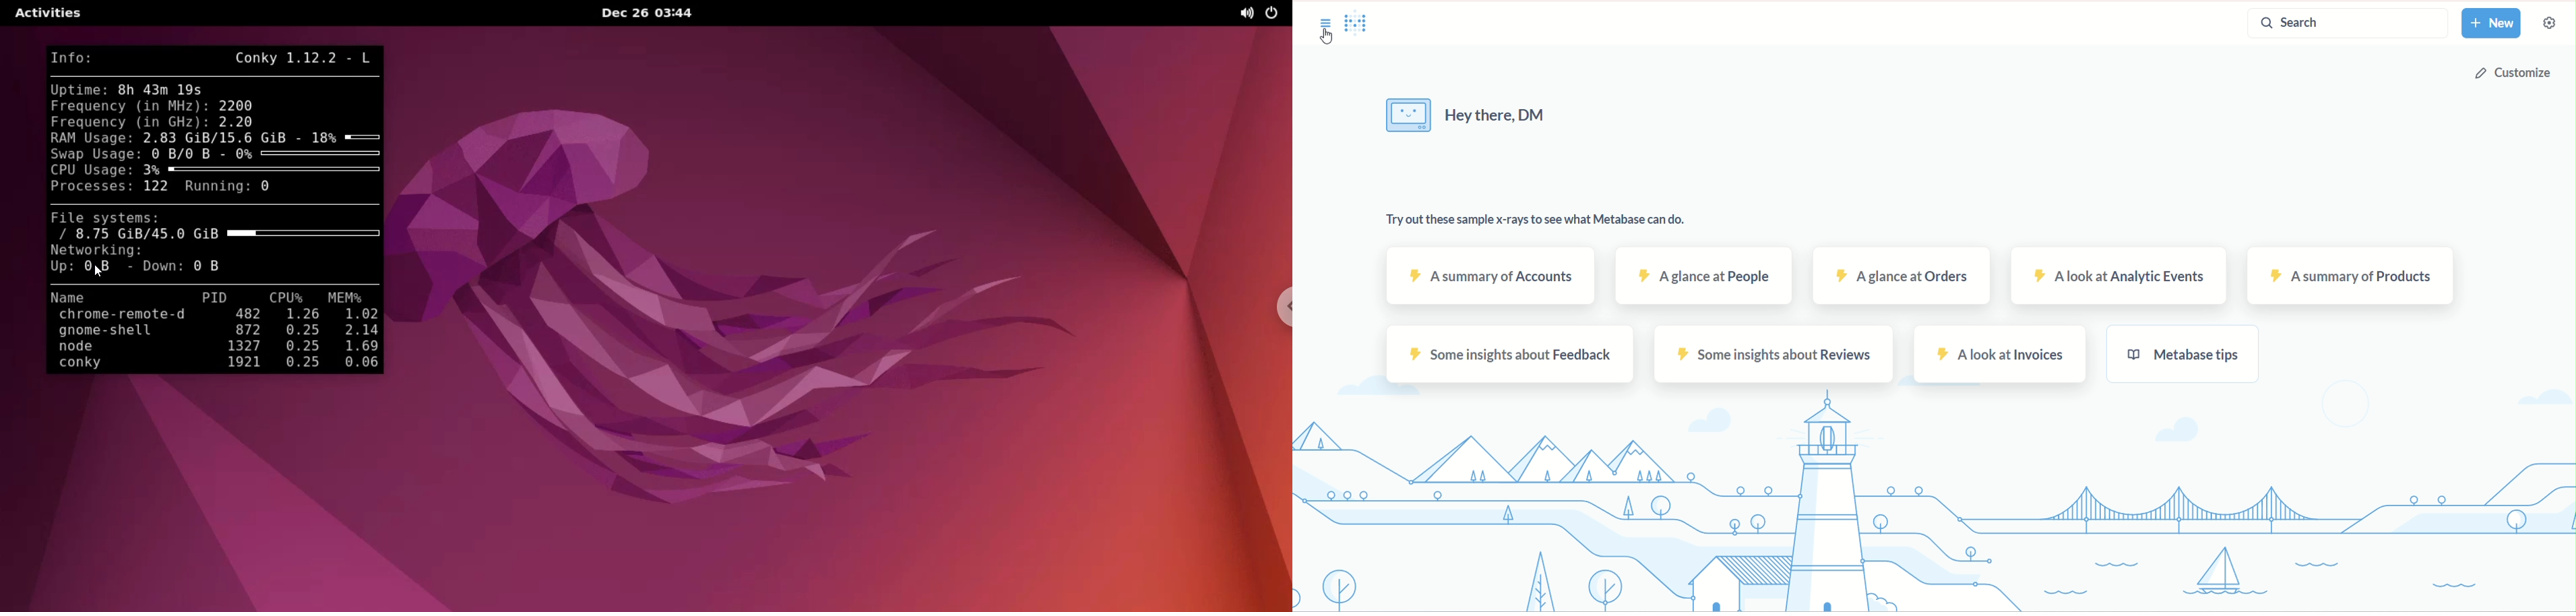 This screenshot has height=616, width=2576. I want to click on gnome-shell, so click(117, 331).